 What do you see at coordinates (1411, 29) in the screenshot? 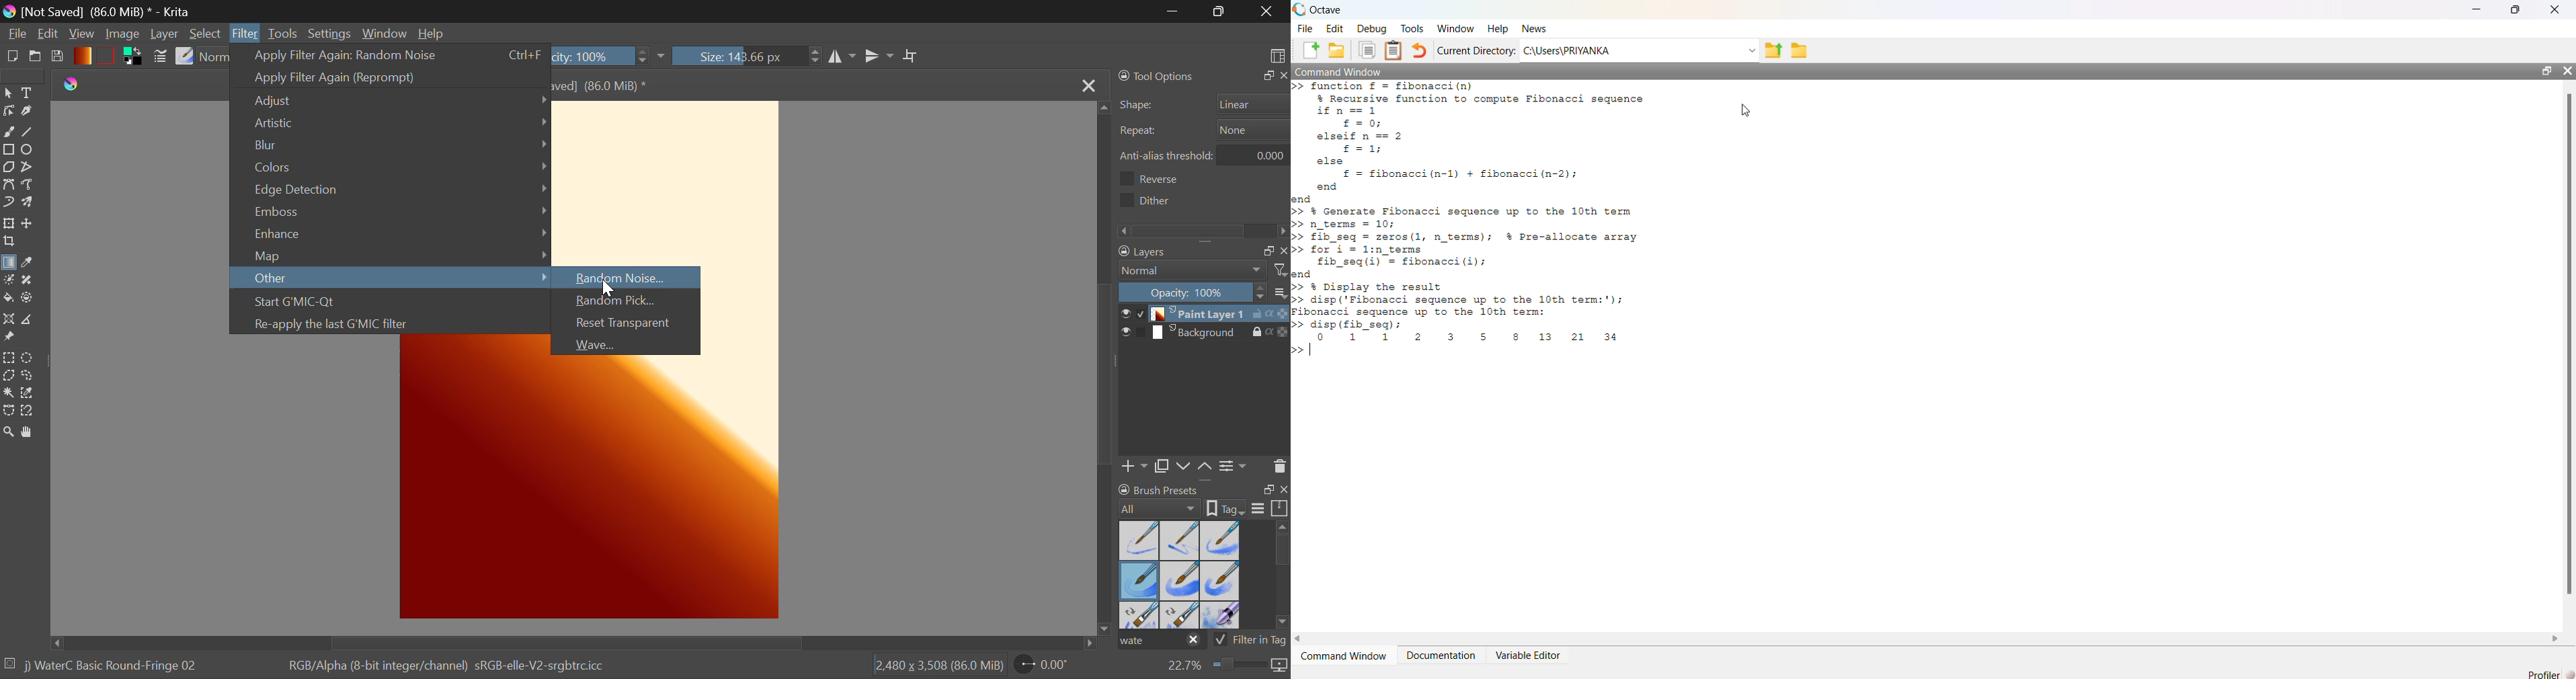
I see `Tools` at bounding box center [1411, 29].